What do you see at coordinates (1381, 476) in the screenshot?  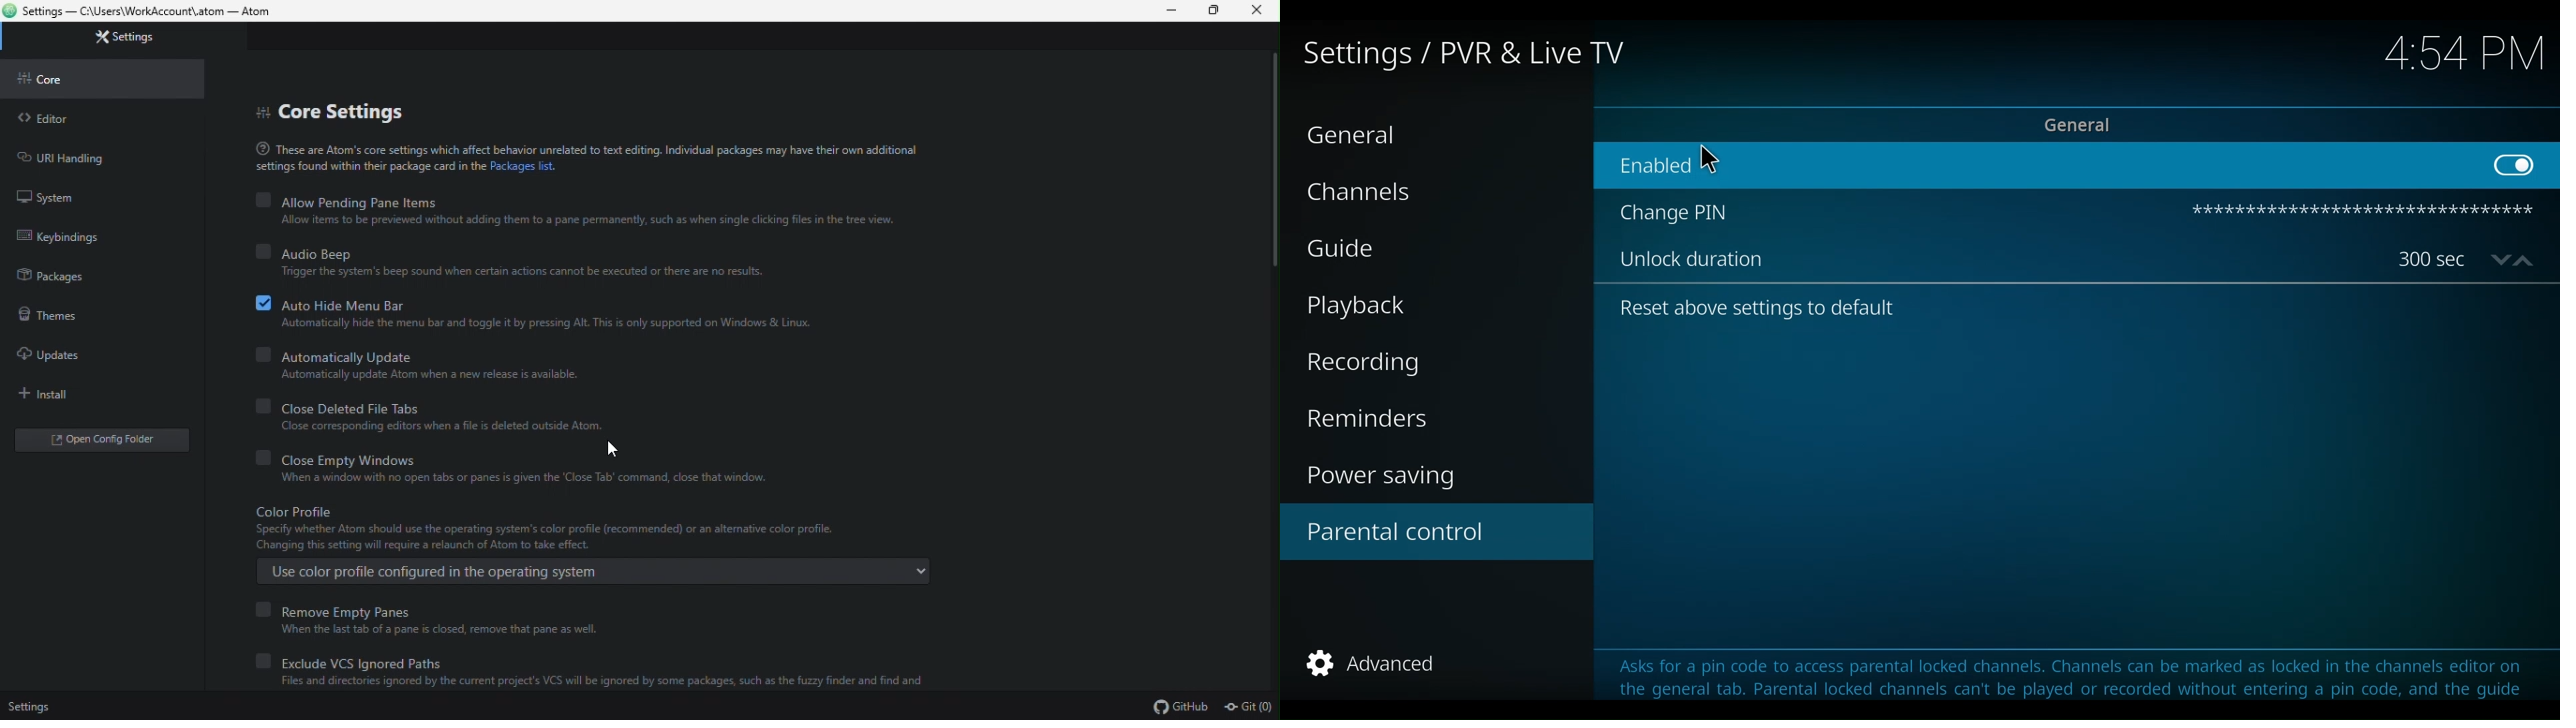 I see `Power saving` at bounding box center [1381, 476].